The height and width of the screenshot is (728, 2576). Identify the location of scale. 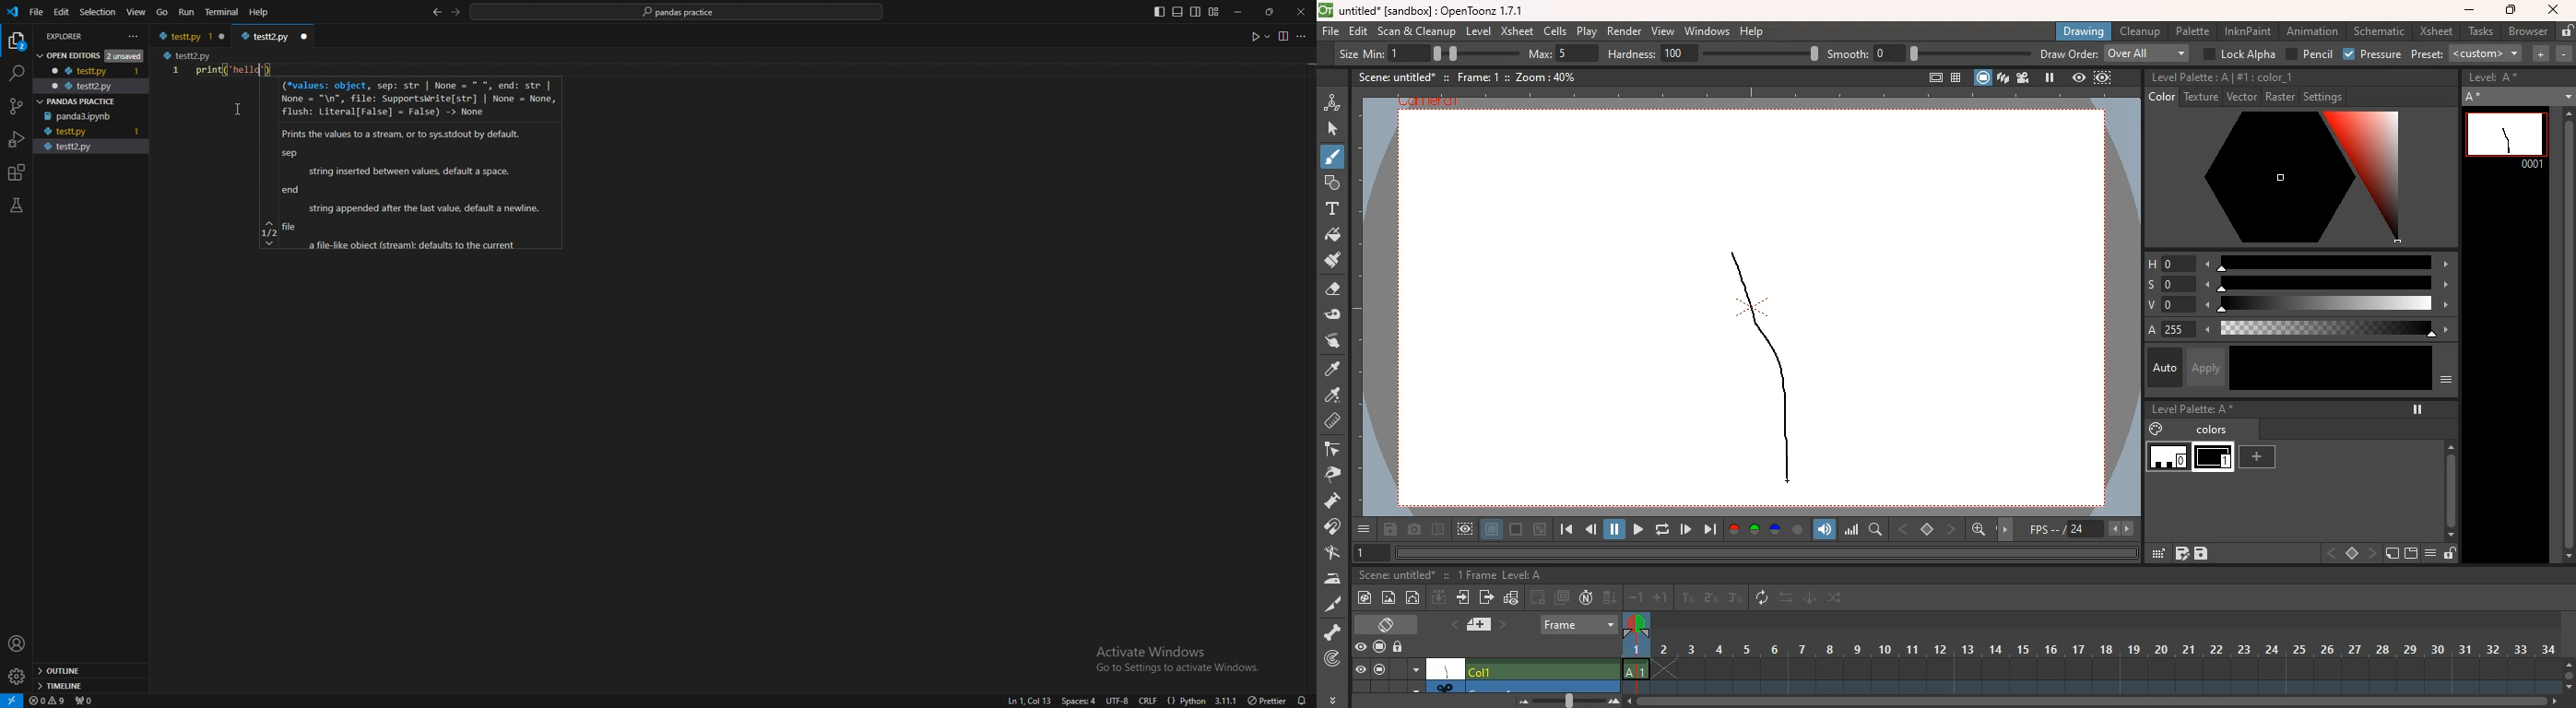
(2334, 329).